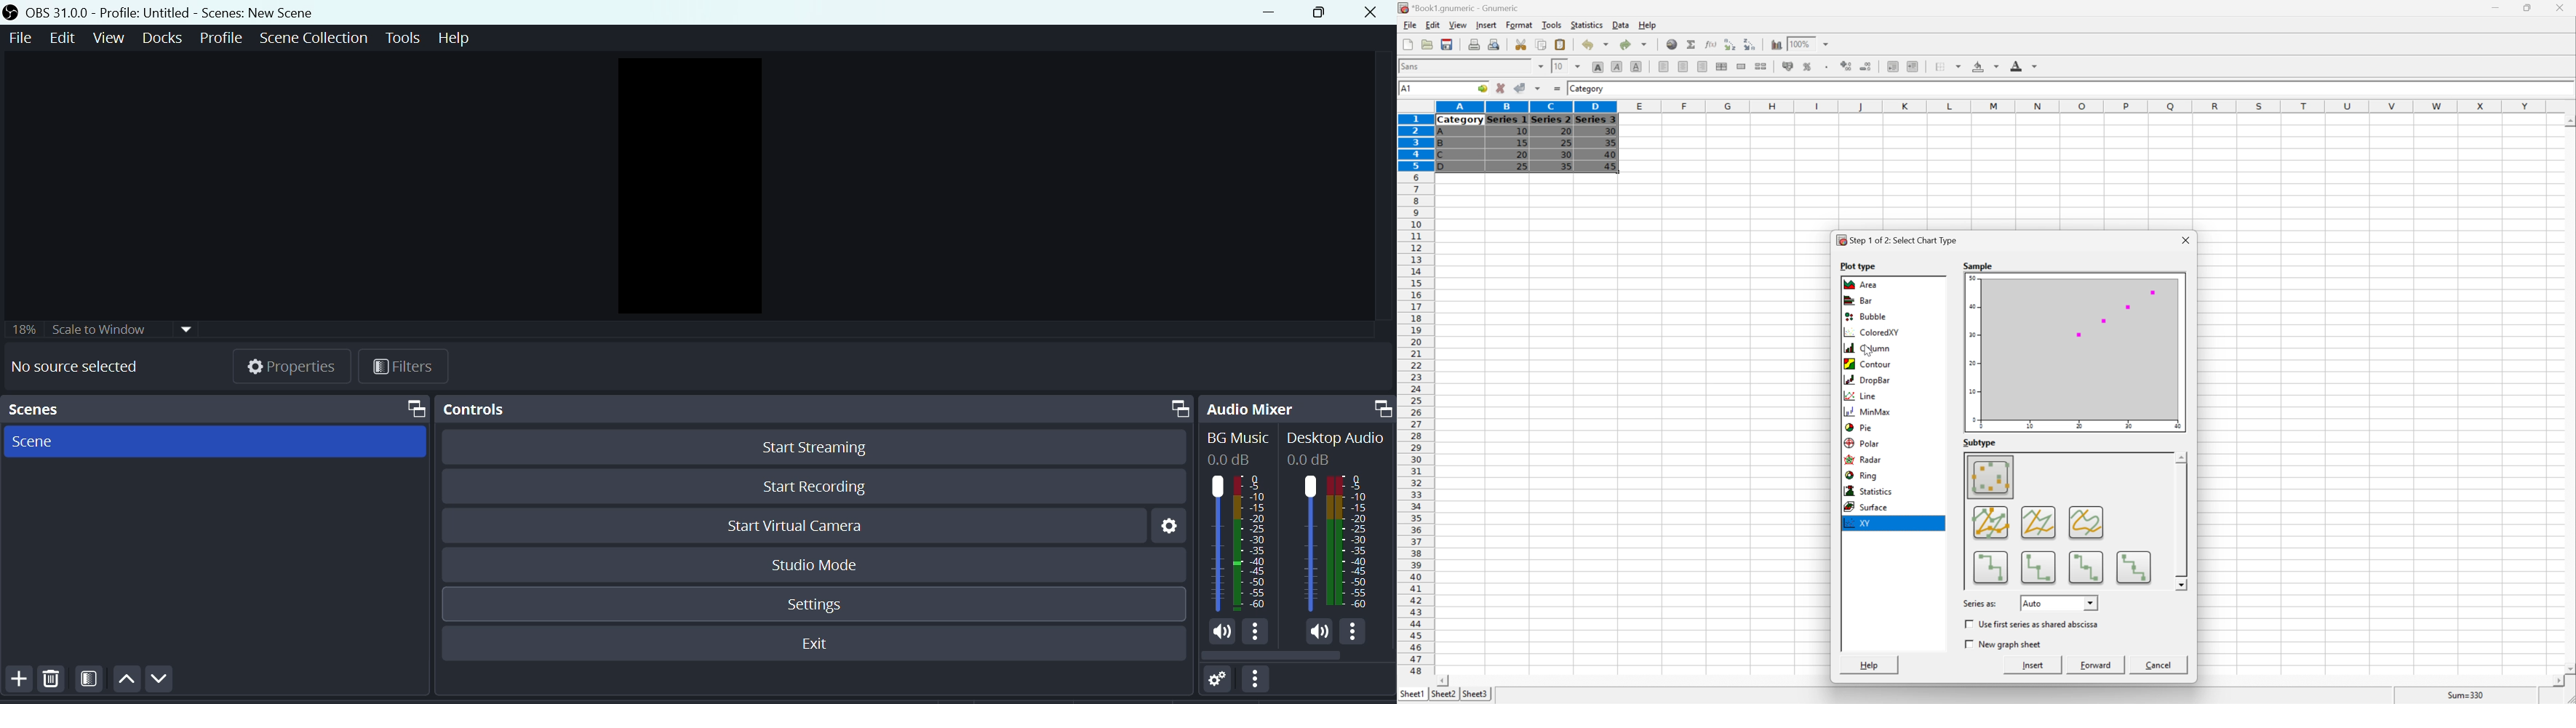 This screenshot has width=2576, height=728. Describe the element at coordinates (1566, 143) in the screenshot. I see `25` at that location.